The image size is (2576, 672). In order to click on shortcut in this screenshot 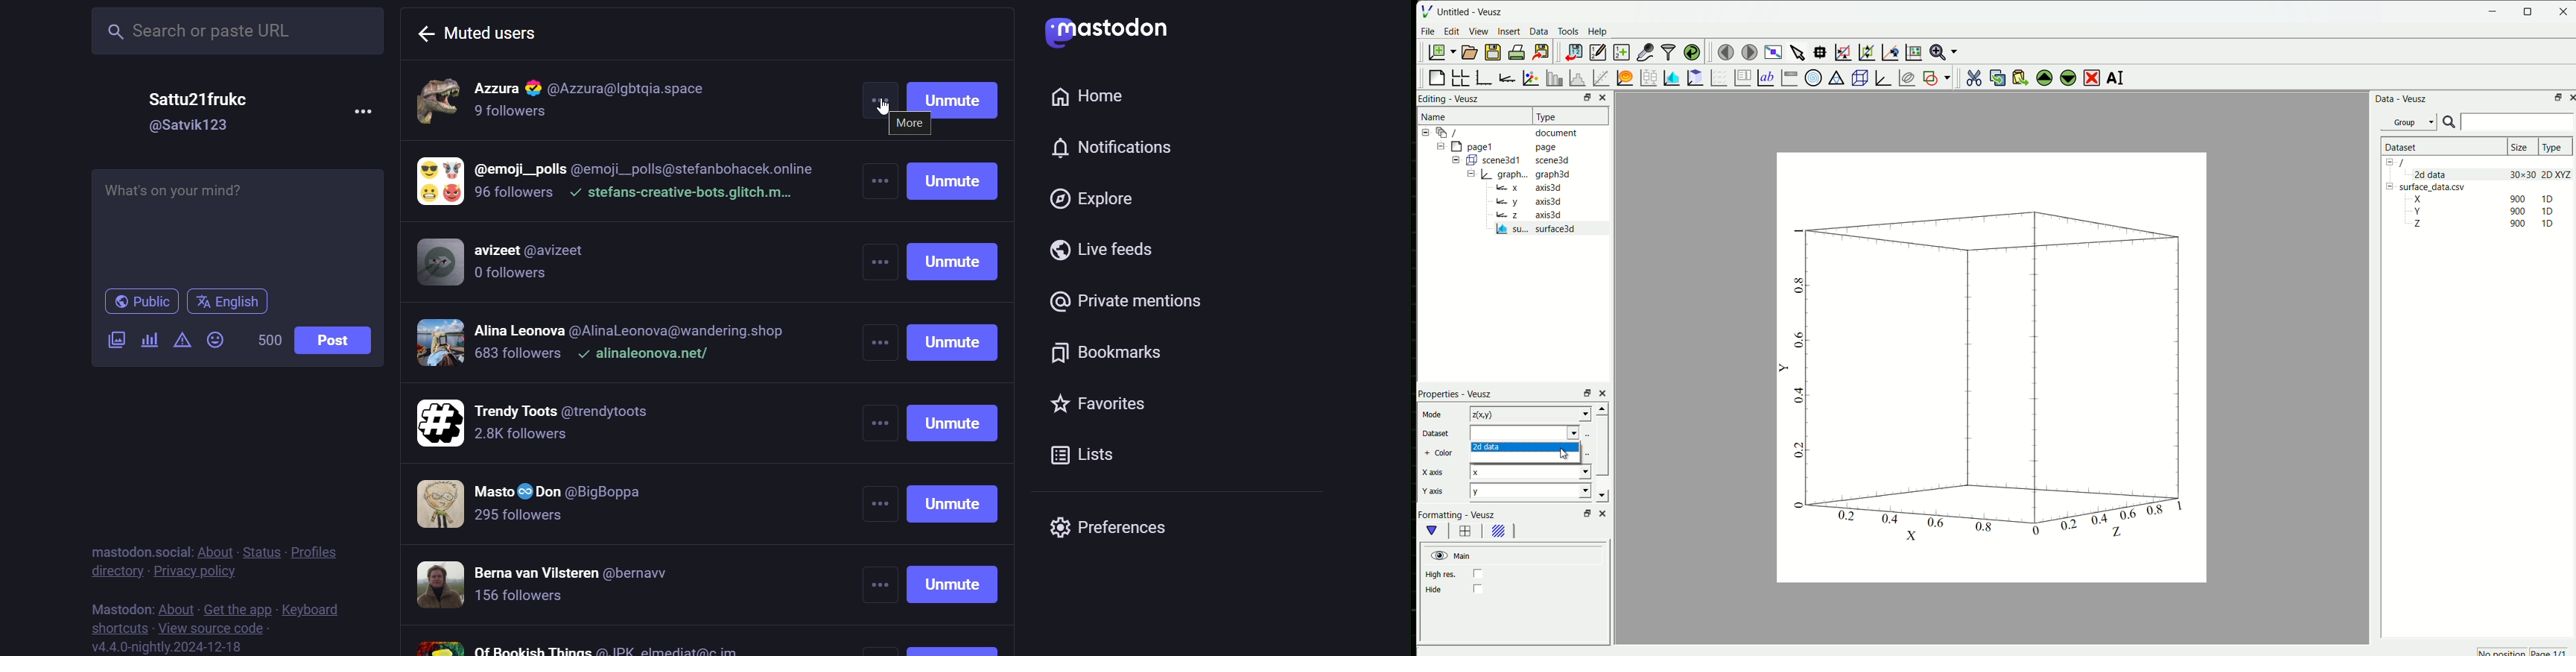, I will do `click(116, 628)`.